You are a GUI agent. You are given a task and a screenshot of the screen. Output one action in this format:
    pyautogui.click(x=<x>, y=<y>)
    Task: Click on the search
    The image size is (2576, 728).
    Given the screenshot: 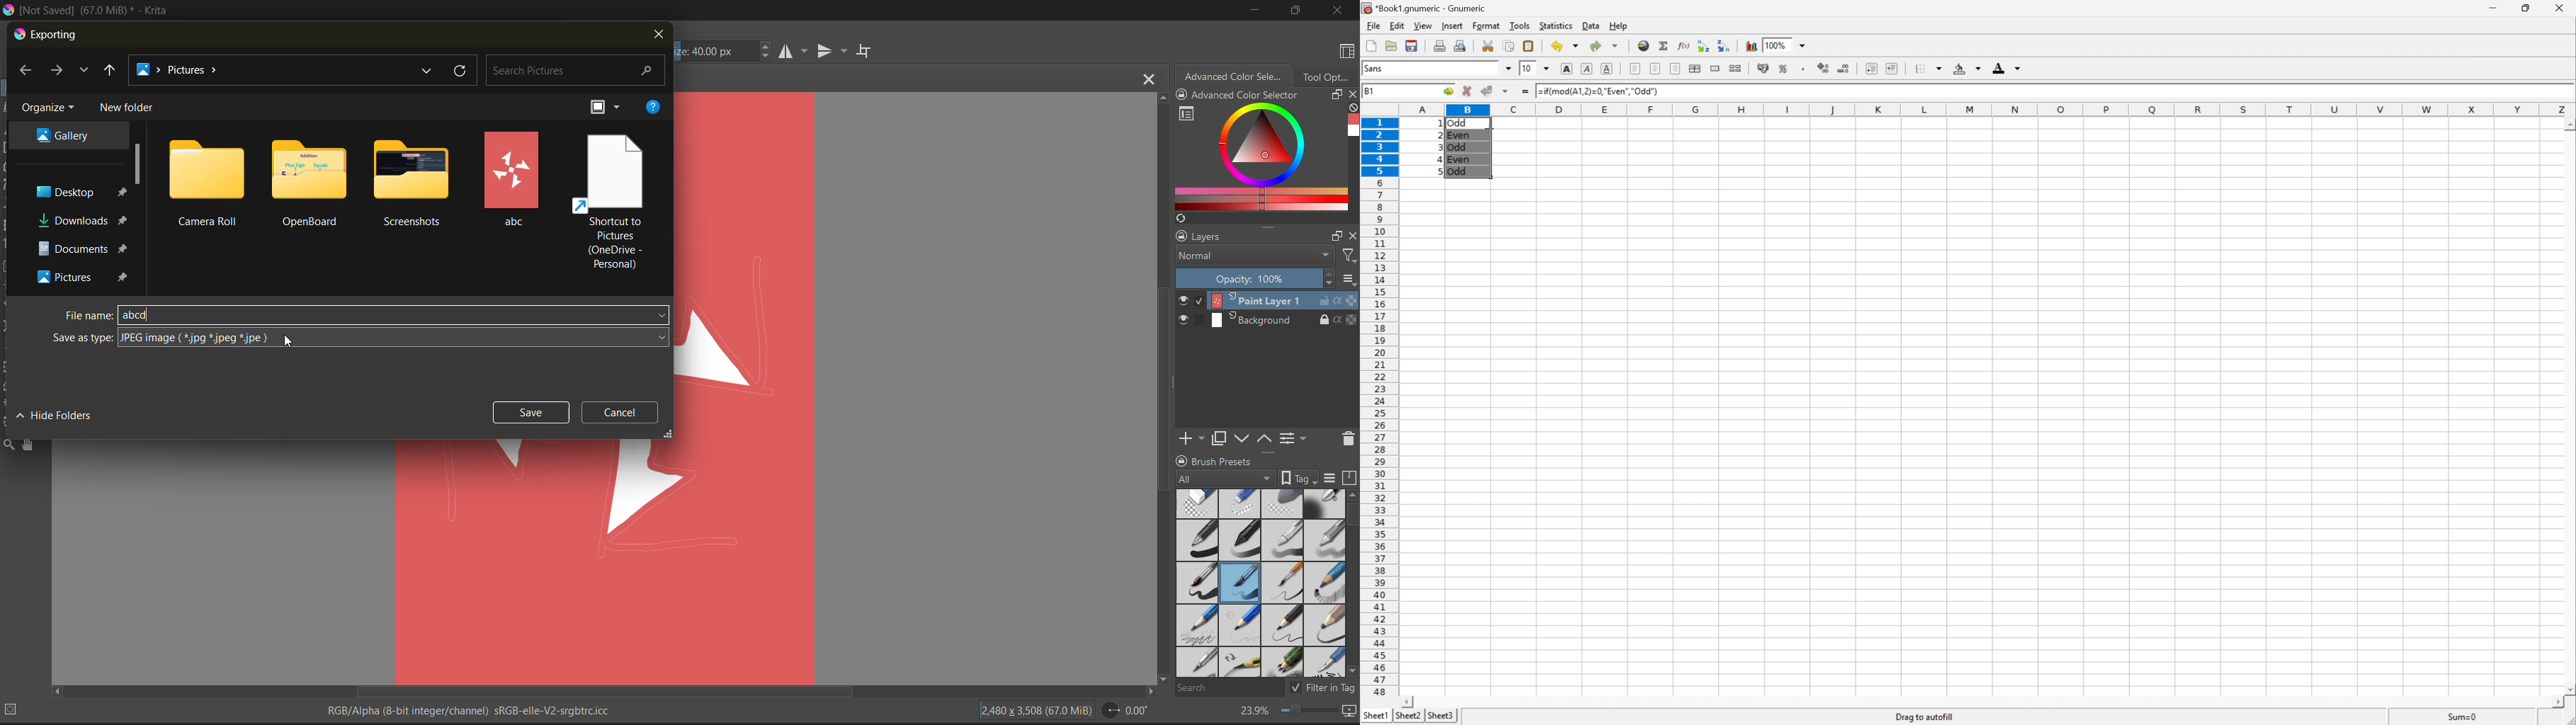 What is the action you would take?
    pyautogui.click(x=1230, y=688)
    